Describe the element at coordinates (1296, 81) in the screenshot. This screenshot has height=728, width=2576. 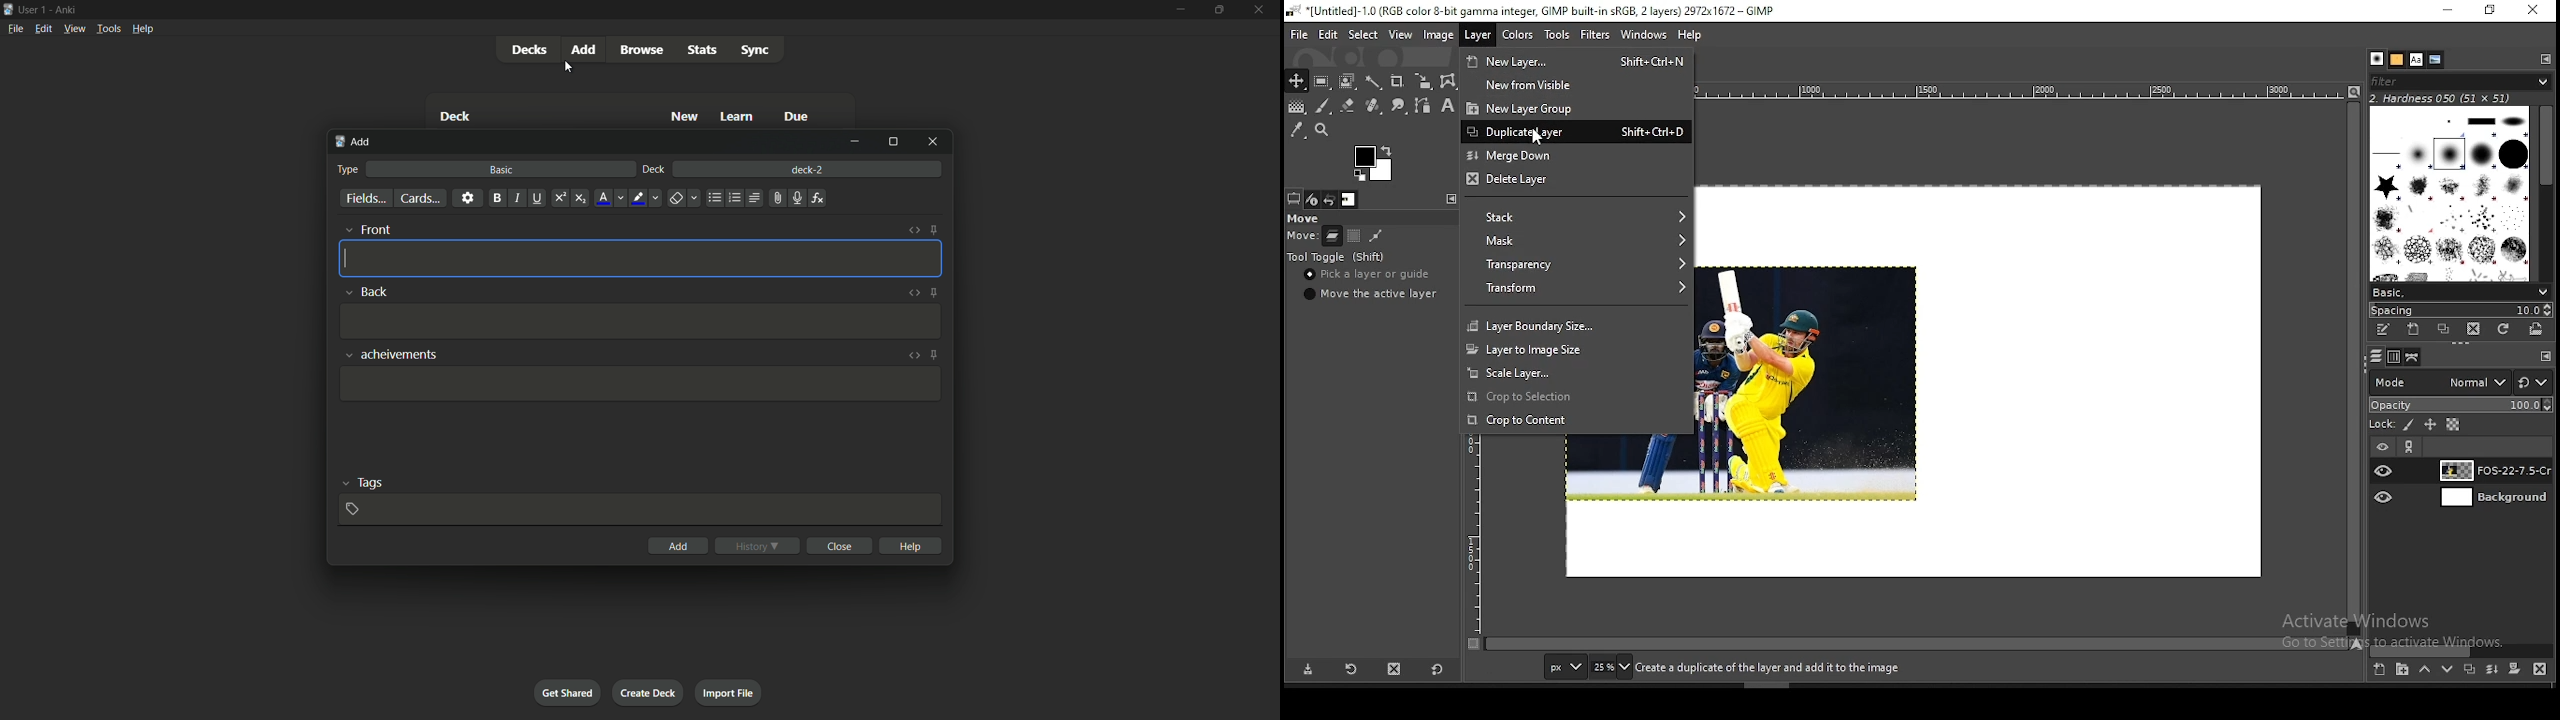
I see `move tool` at that location.